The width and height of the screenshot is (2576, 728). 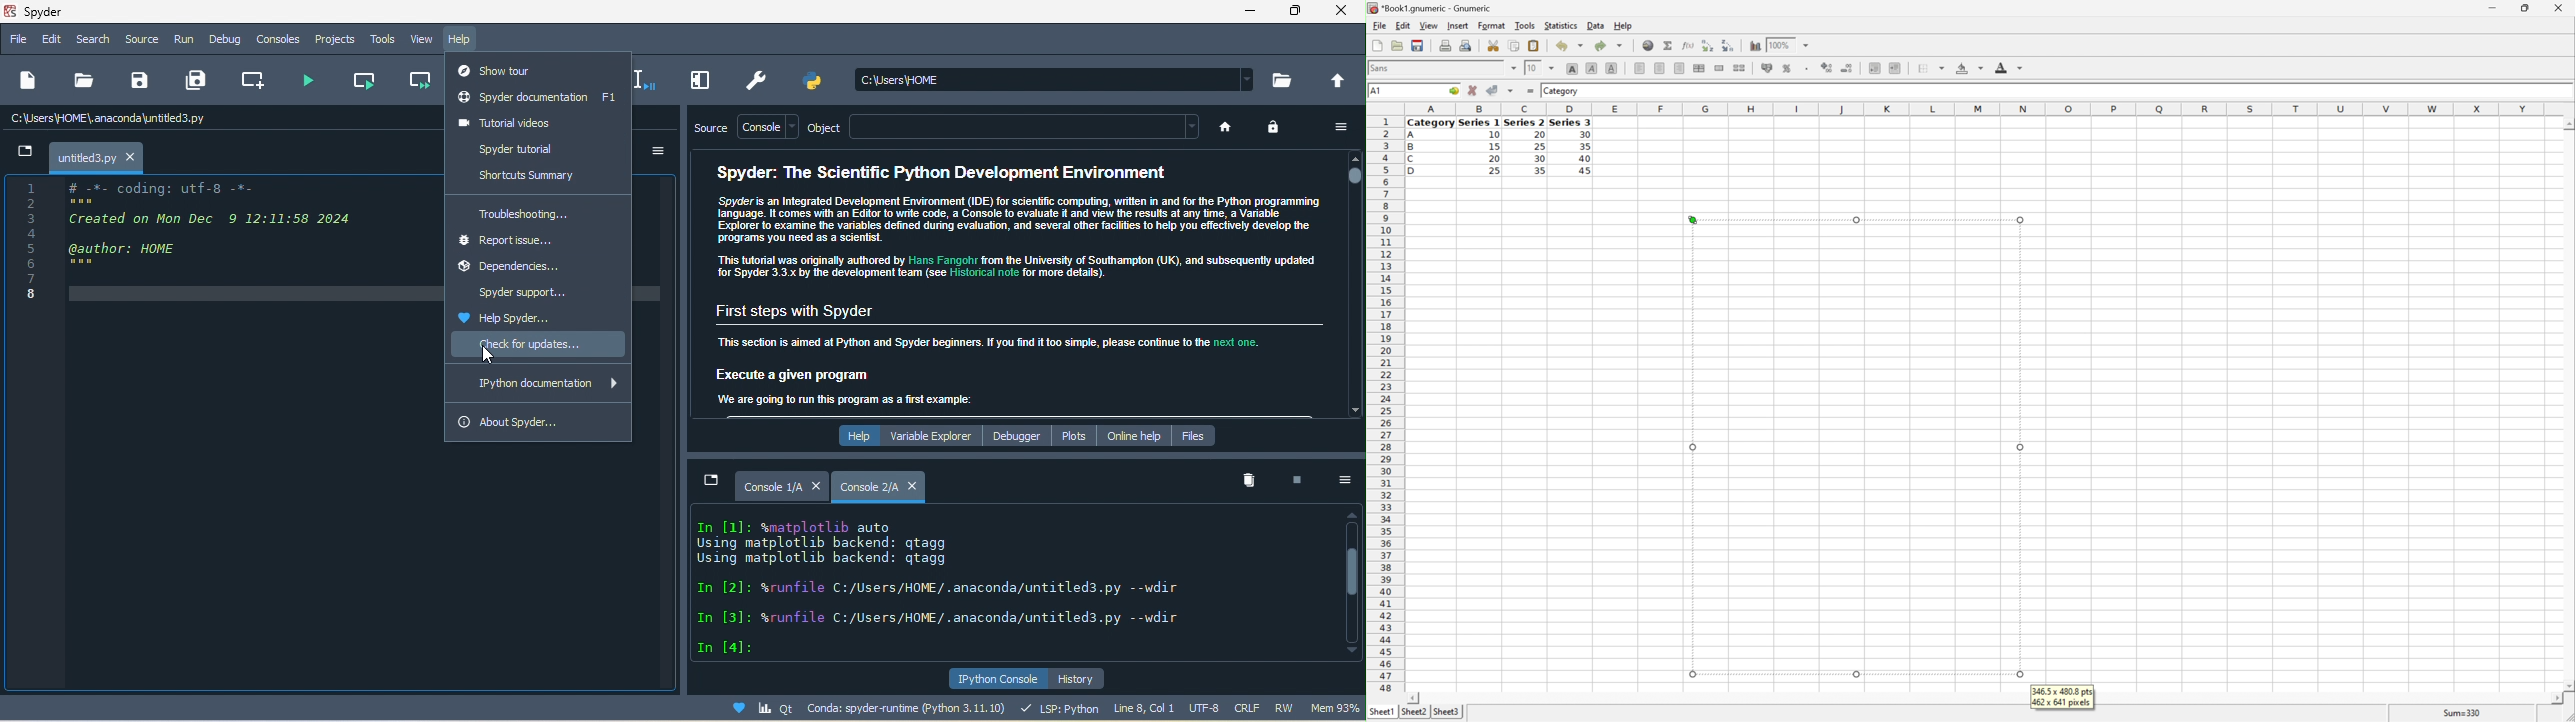 What do you see at coordinates (695, 81) in the screenshot?
I see `maximize current pane` at bounding box center [695, 81].